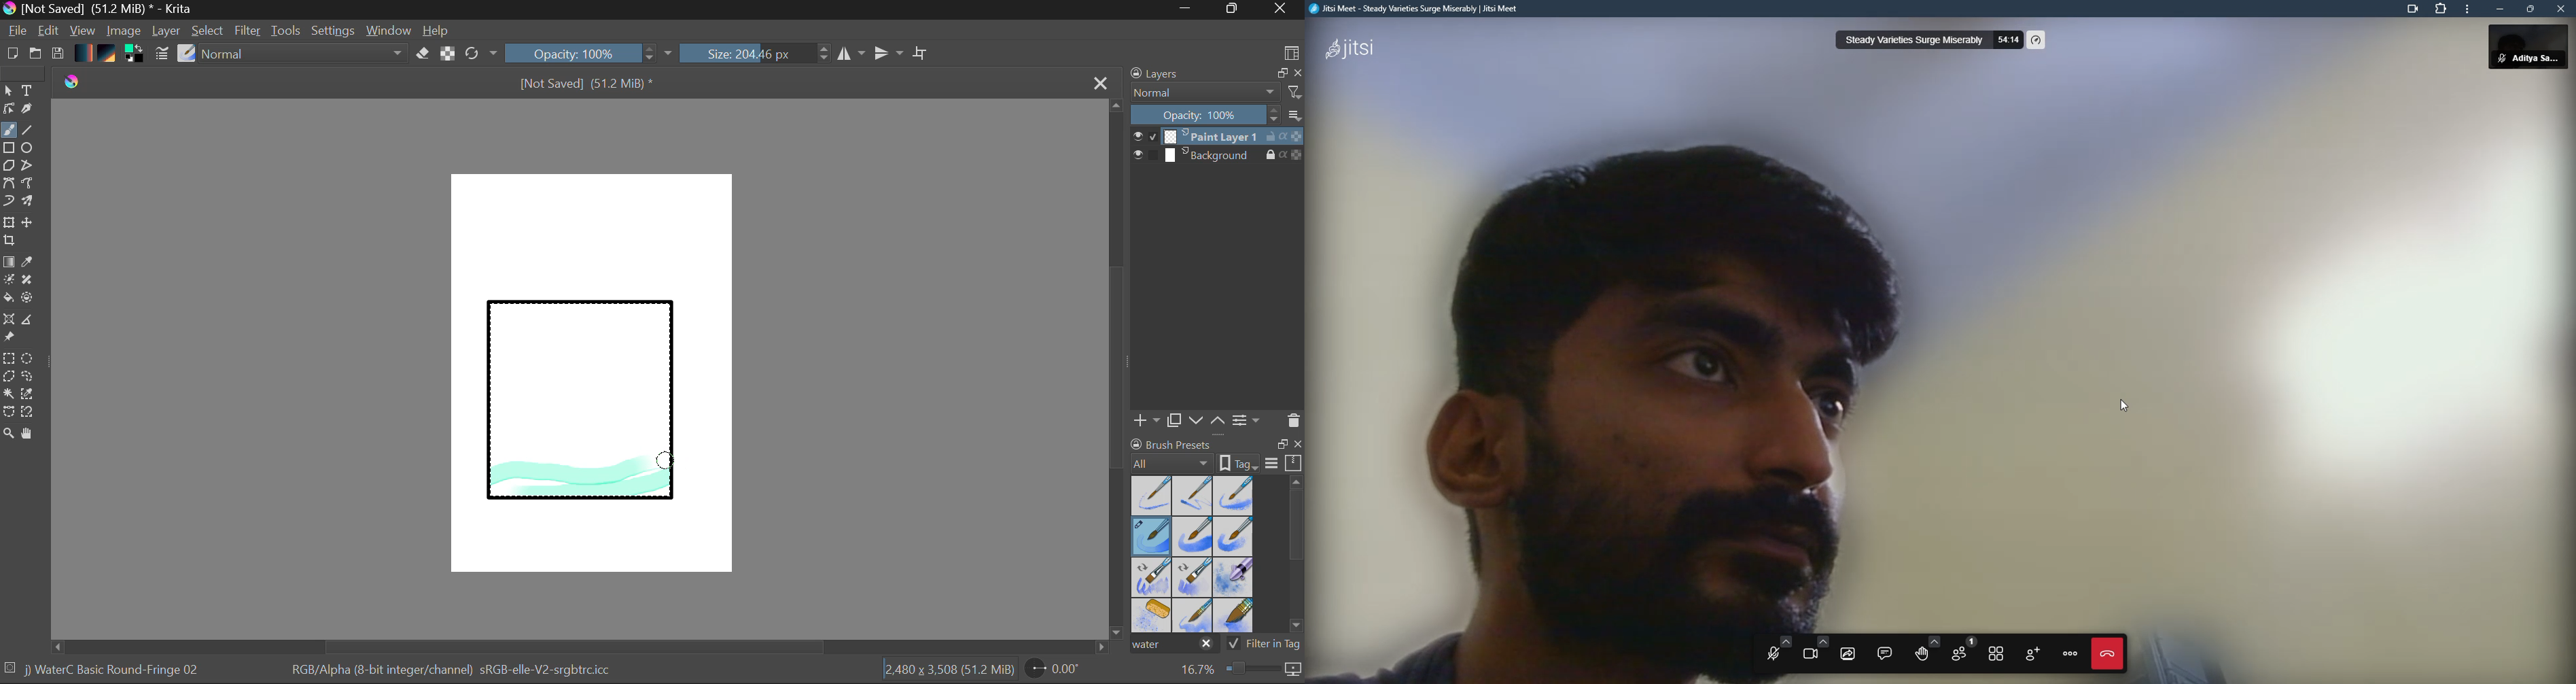 The image size is (2576, 700). Describe the element at coordinates (8, 413) in the screenshot. I see `Bezier Curve Selector` at that location.